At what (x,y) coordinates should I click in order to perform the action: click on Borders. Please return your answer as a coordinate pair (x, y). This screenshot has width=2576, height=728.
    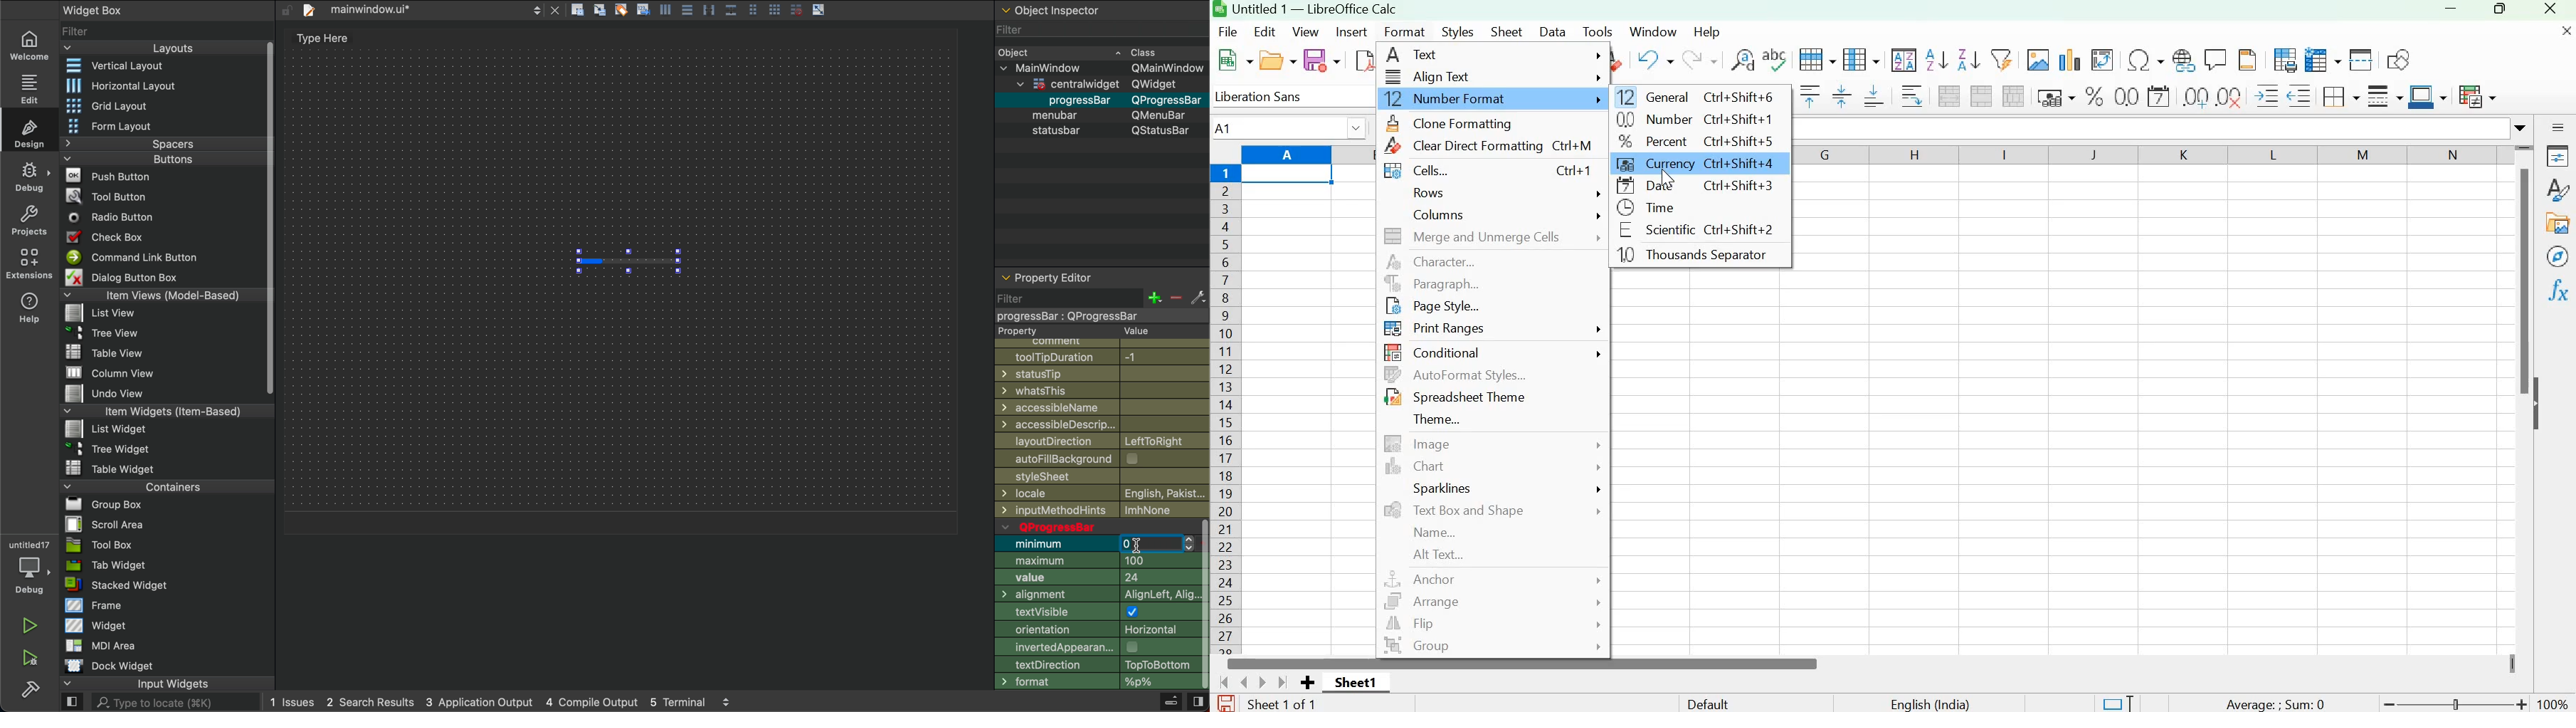
    Looking at the image, I should click on (2339, 95).